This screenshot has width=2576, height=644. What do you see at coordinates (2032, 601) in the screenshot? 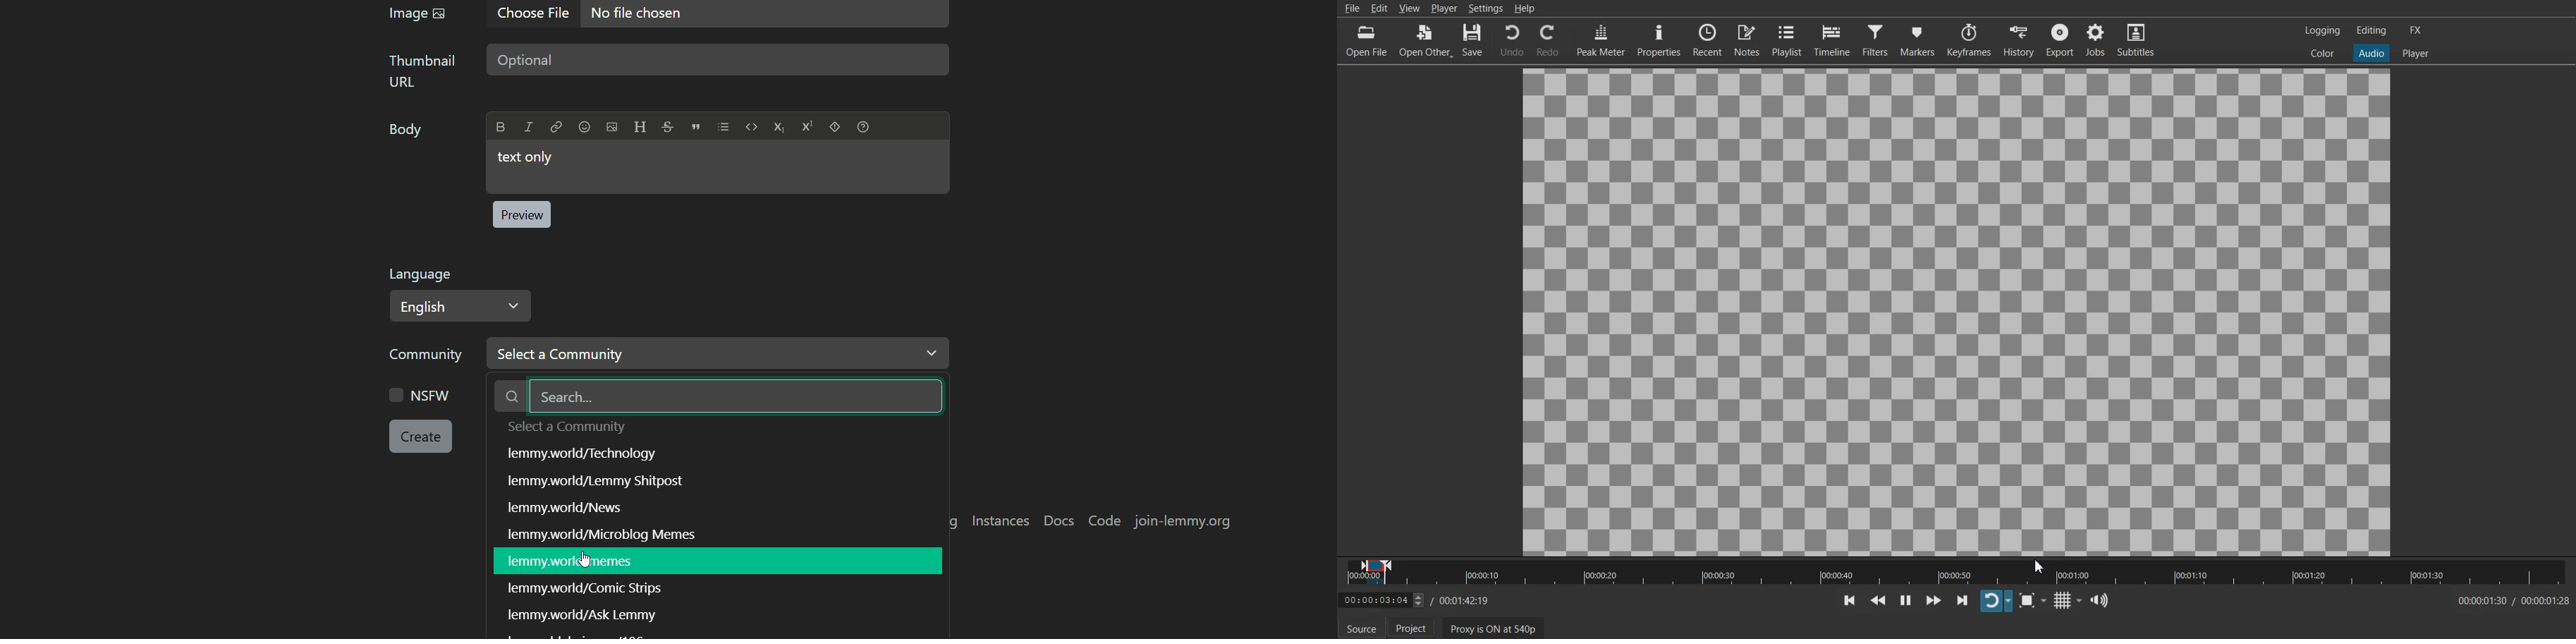
I see `Toggle Zoom` at bounding box center [2032, 601].